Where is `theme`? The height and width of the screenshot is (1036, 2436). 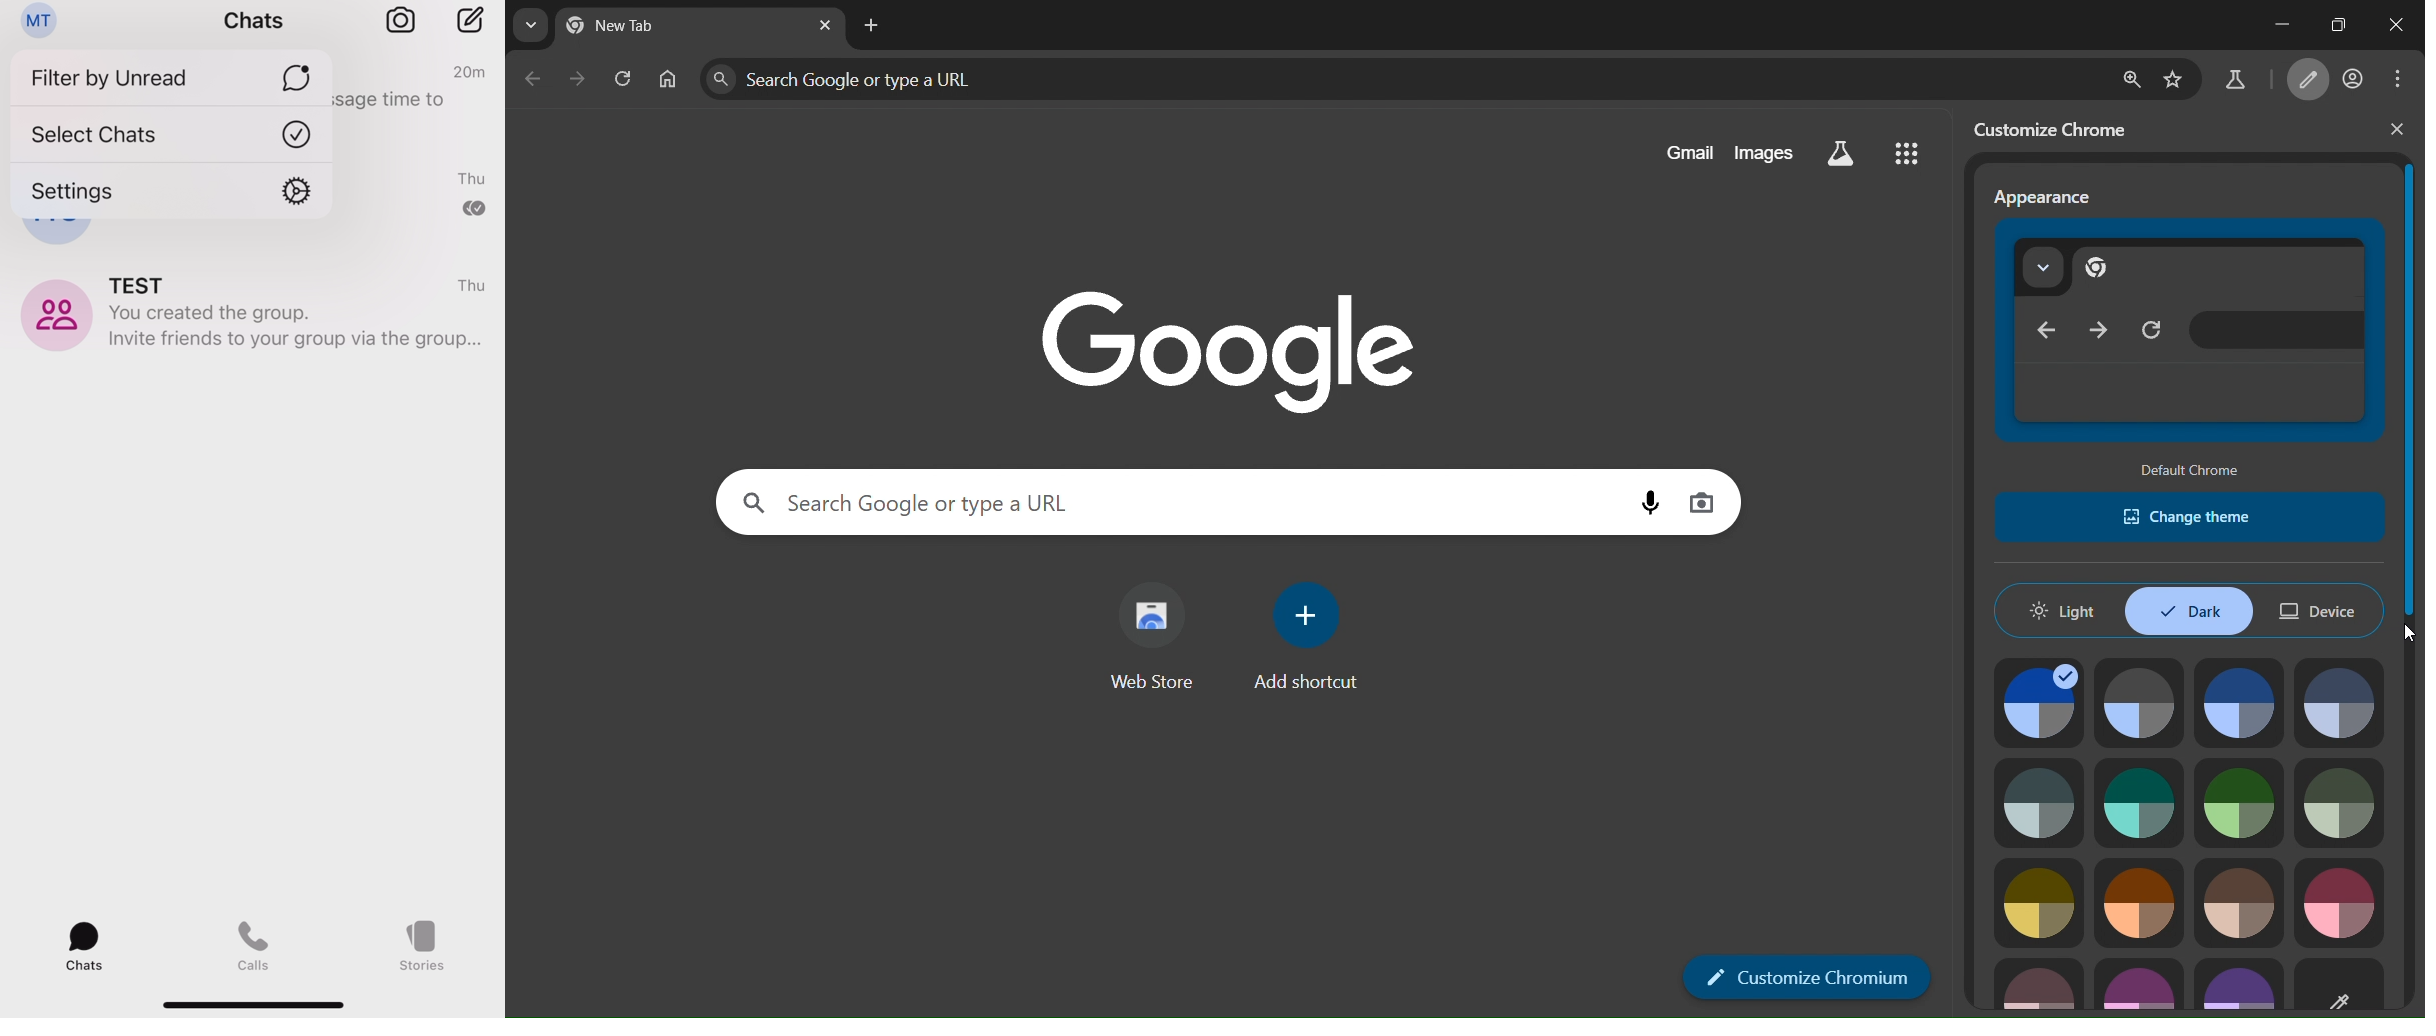 theme is located at coordinates (2336, 806).